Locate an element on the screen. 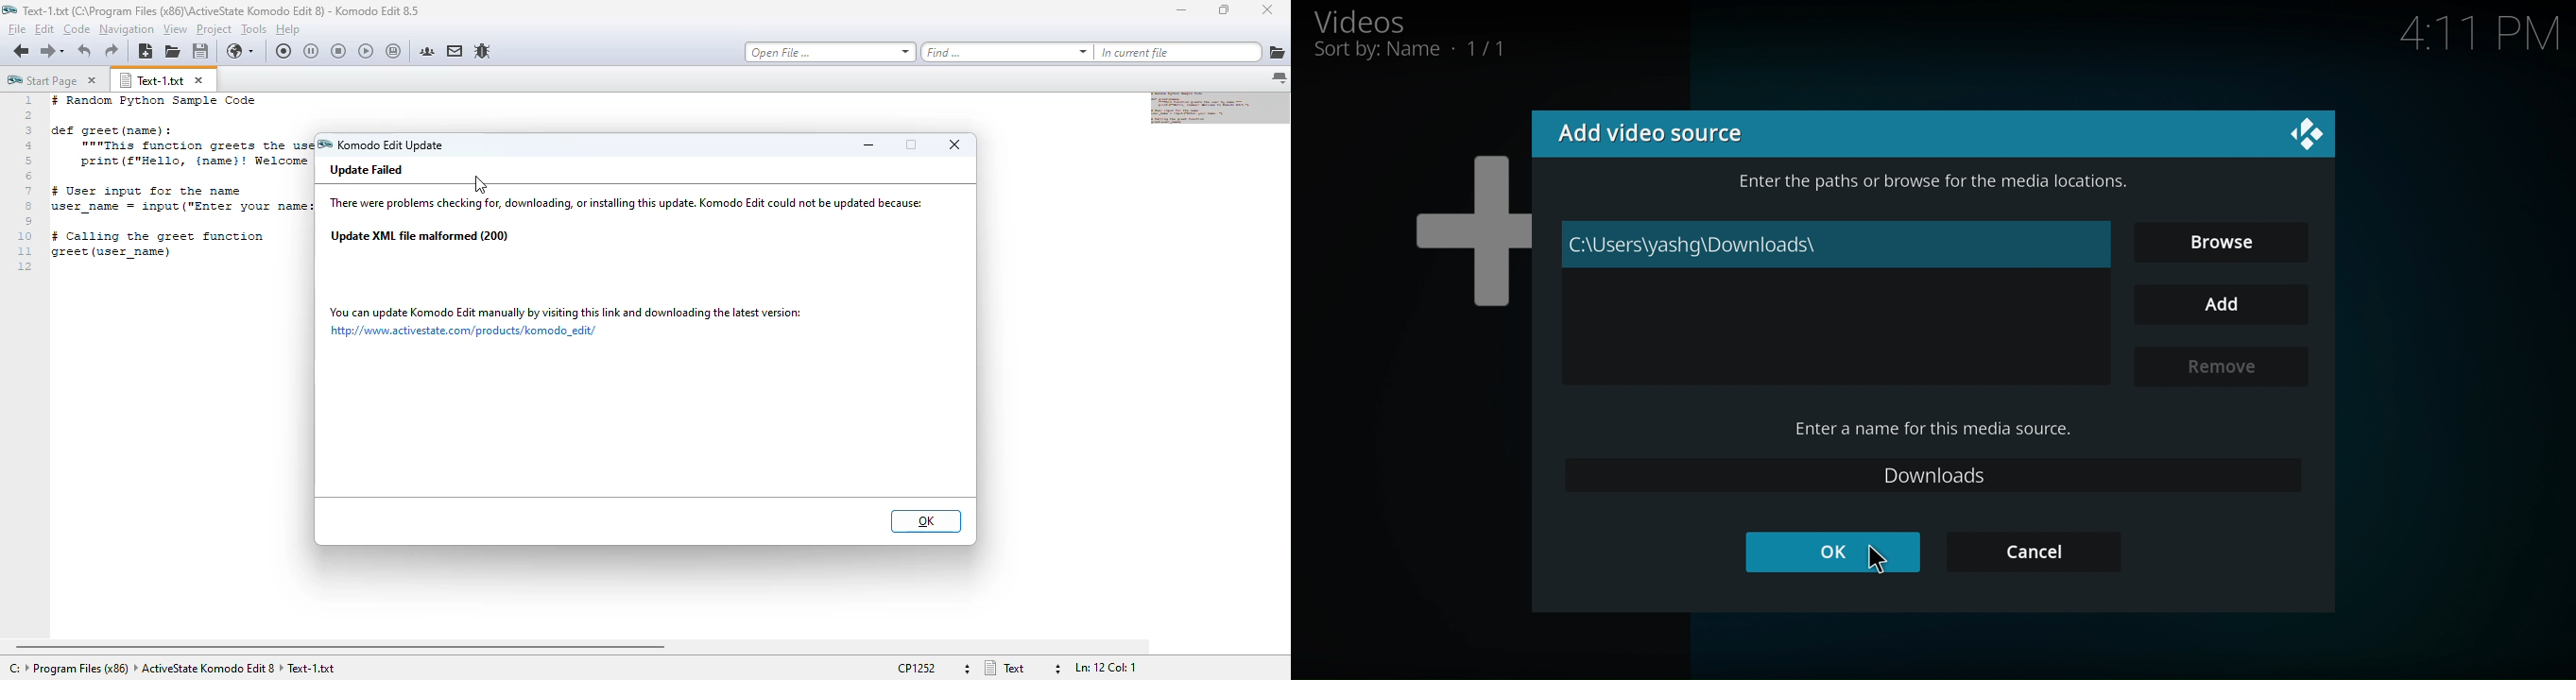 The image size is (2576, 700). Videos, Sort by: Name • 1/1 is located at coordinates (1423, 36).